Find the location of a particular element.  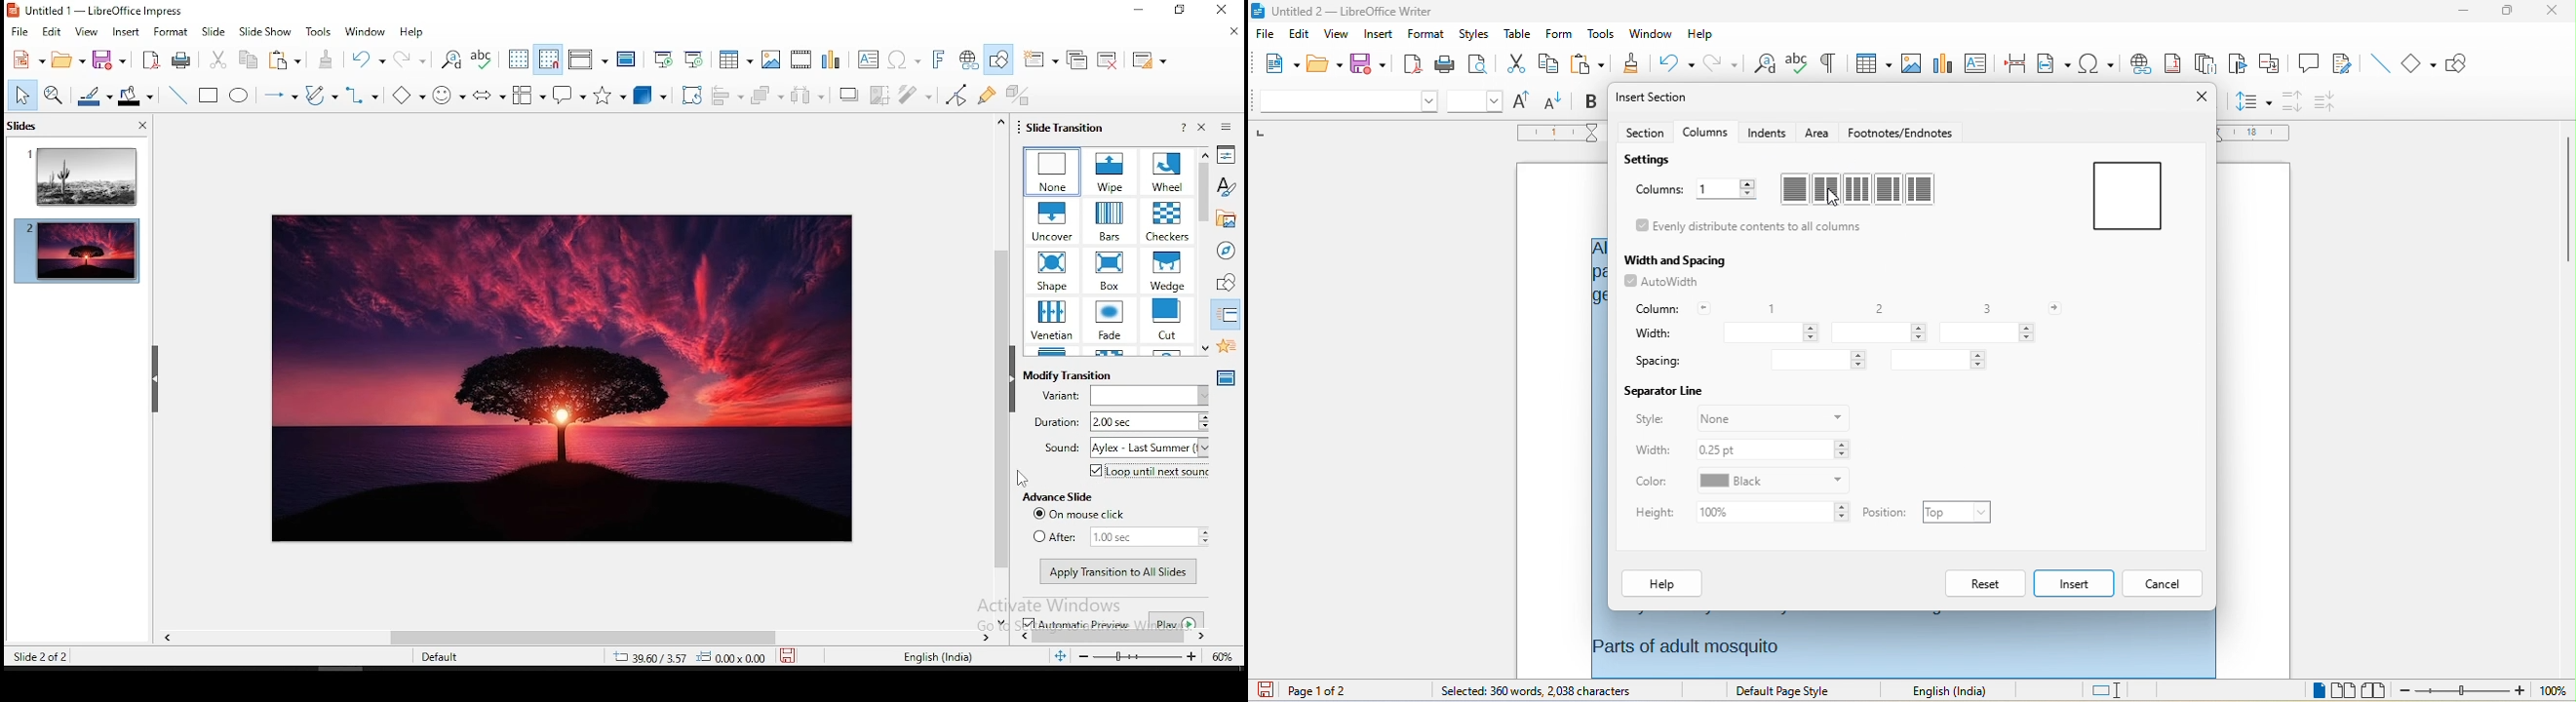

set line spacing is located at coordinates (2253, 103).